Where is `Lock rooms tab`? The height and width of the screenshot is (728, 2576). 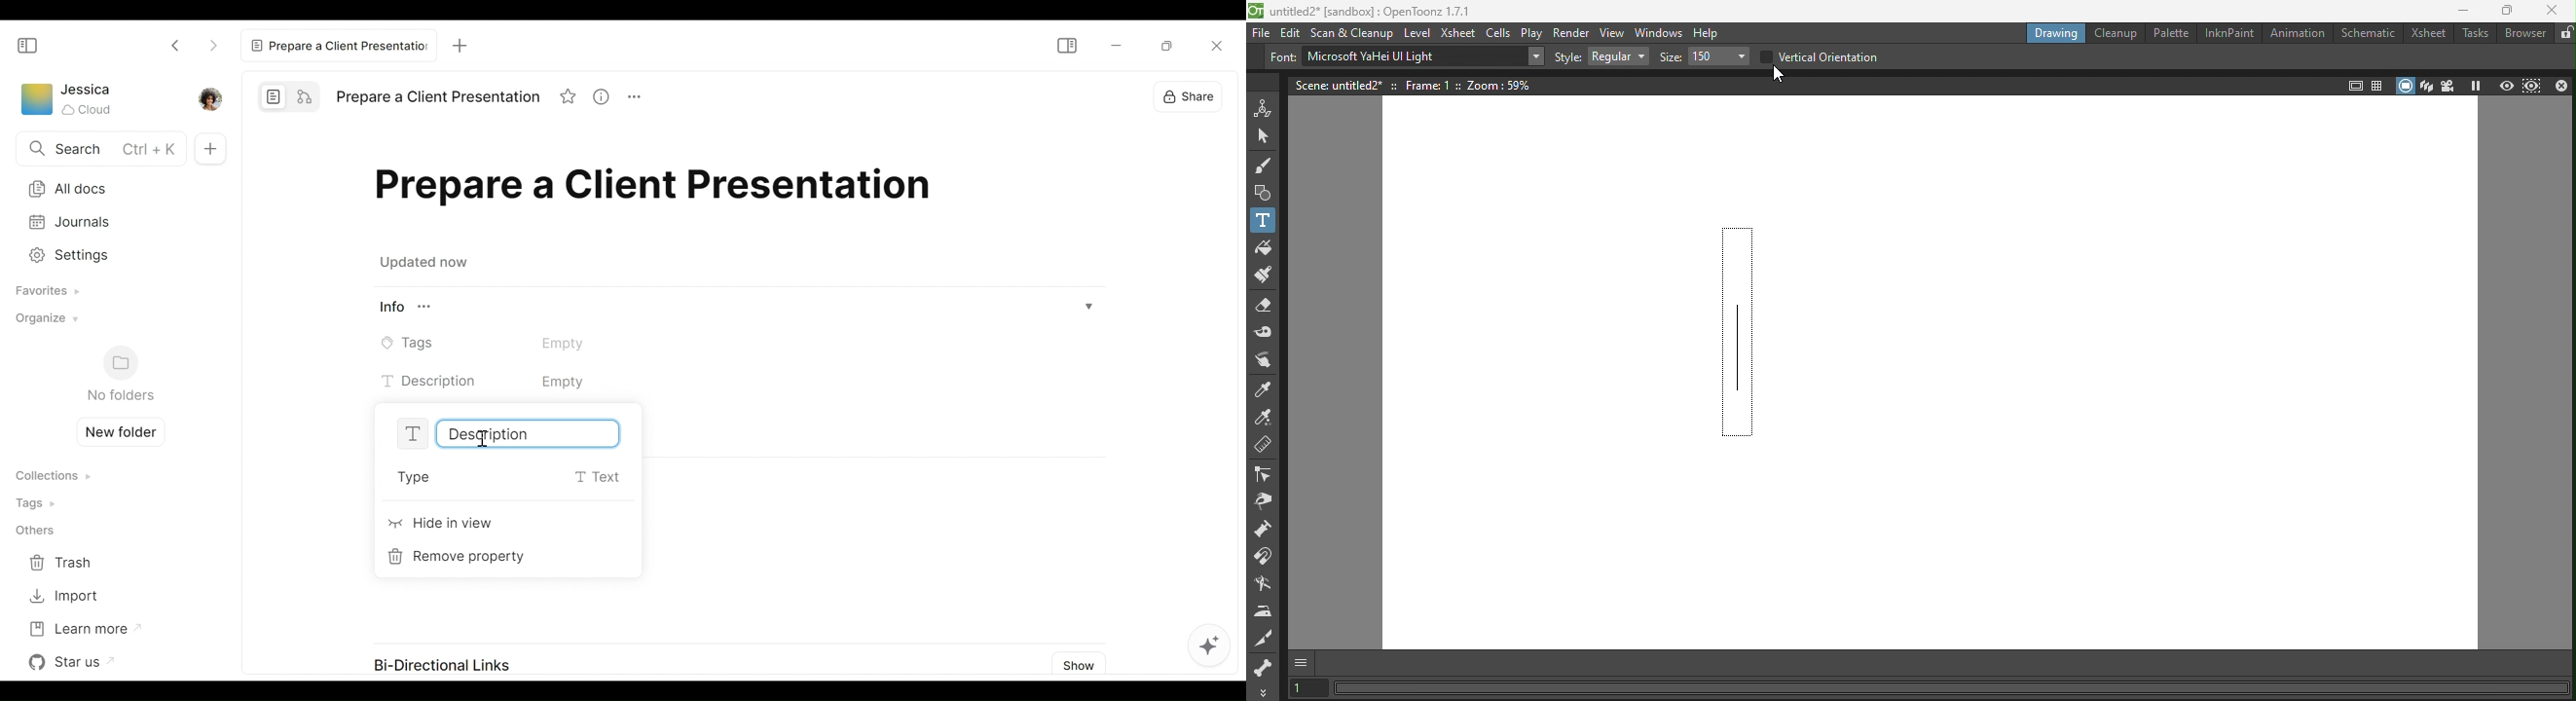
Lock rooms tab is located at coordinates (2562, 34).